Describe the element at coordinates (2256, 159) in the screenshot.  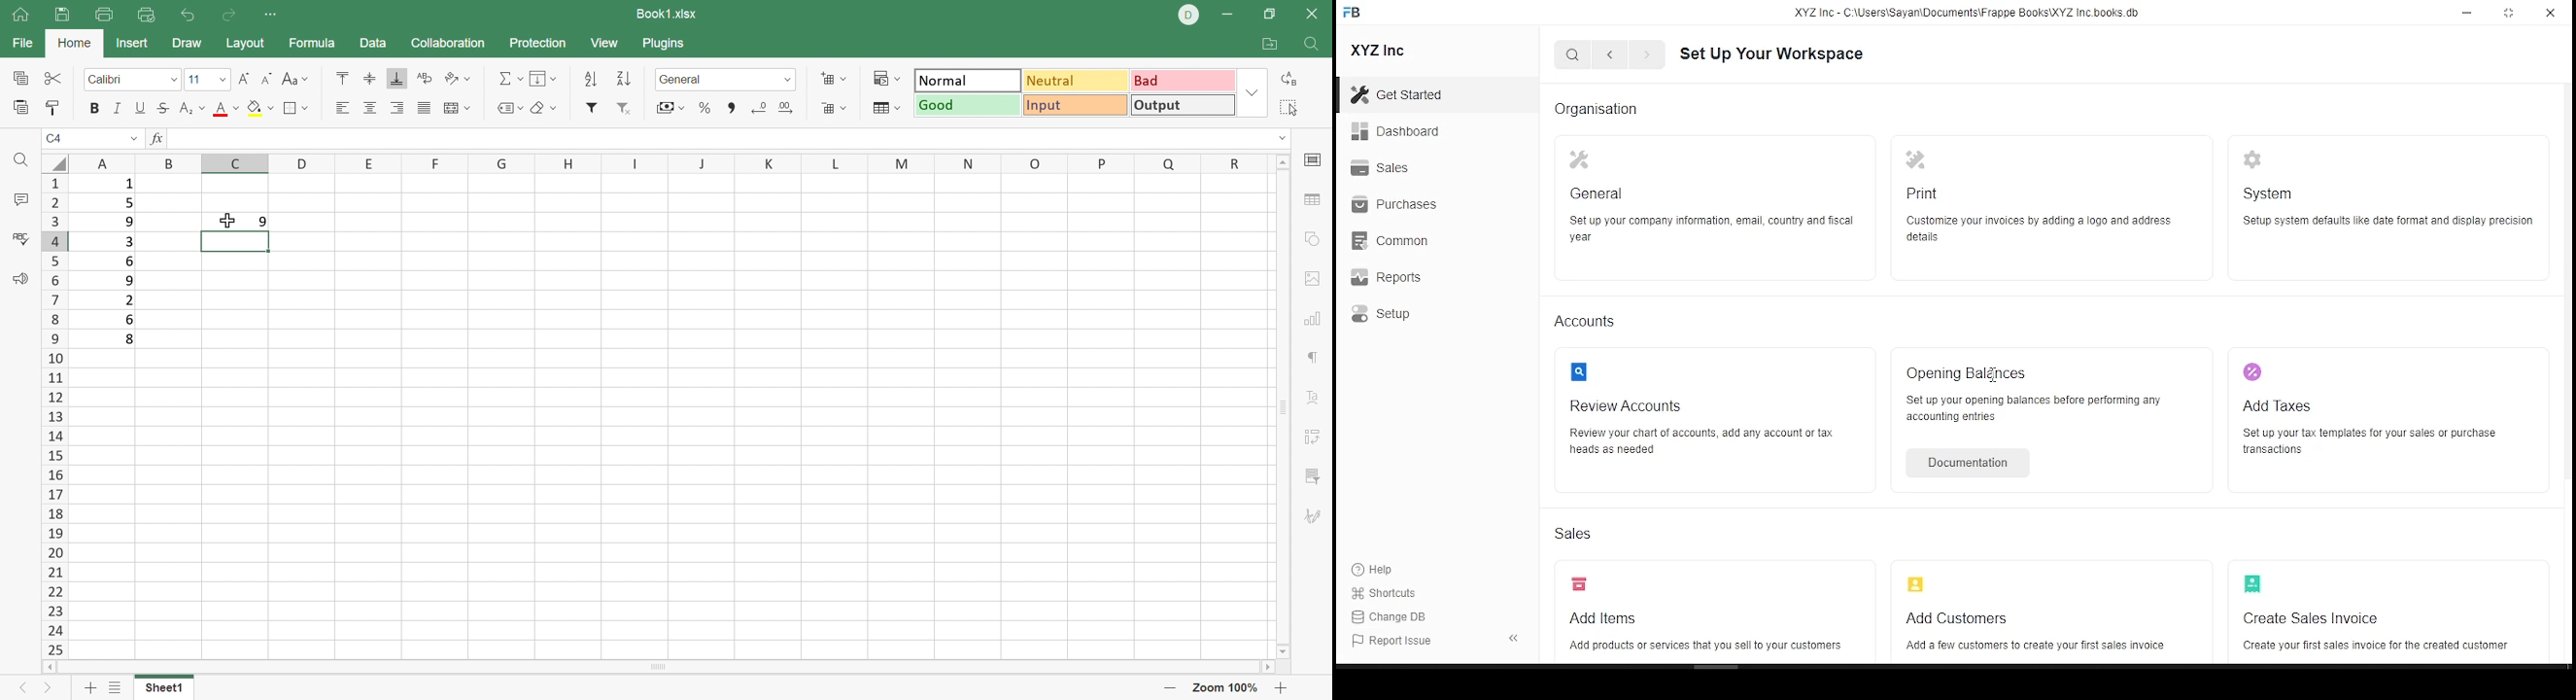
I see `logo` at that location.